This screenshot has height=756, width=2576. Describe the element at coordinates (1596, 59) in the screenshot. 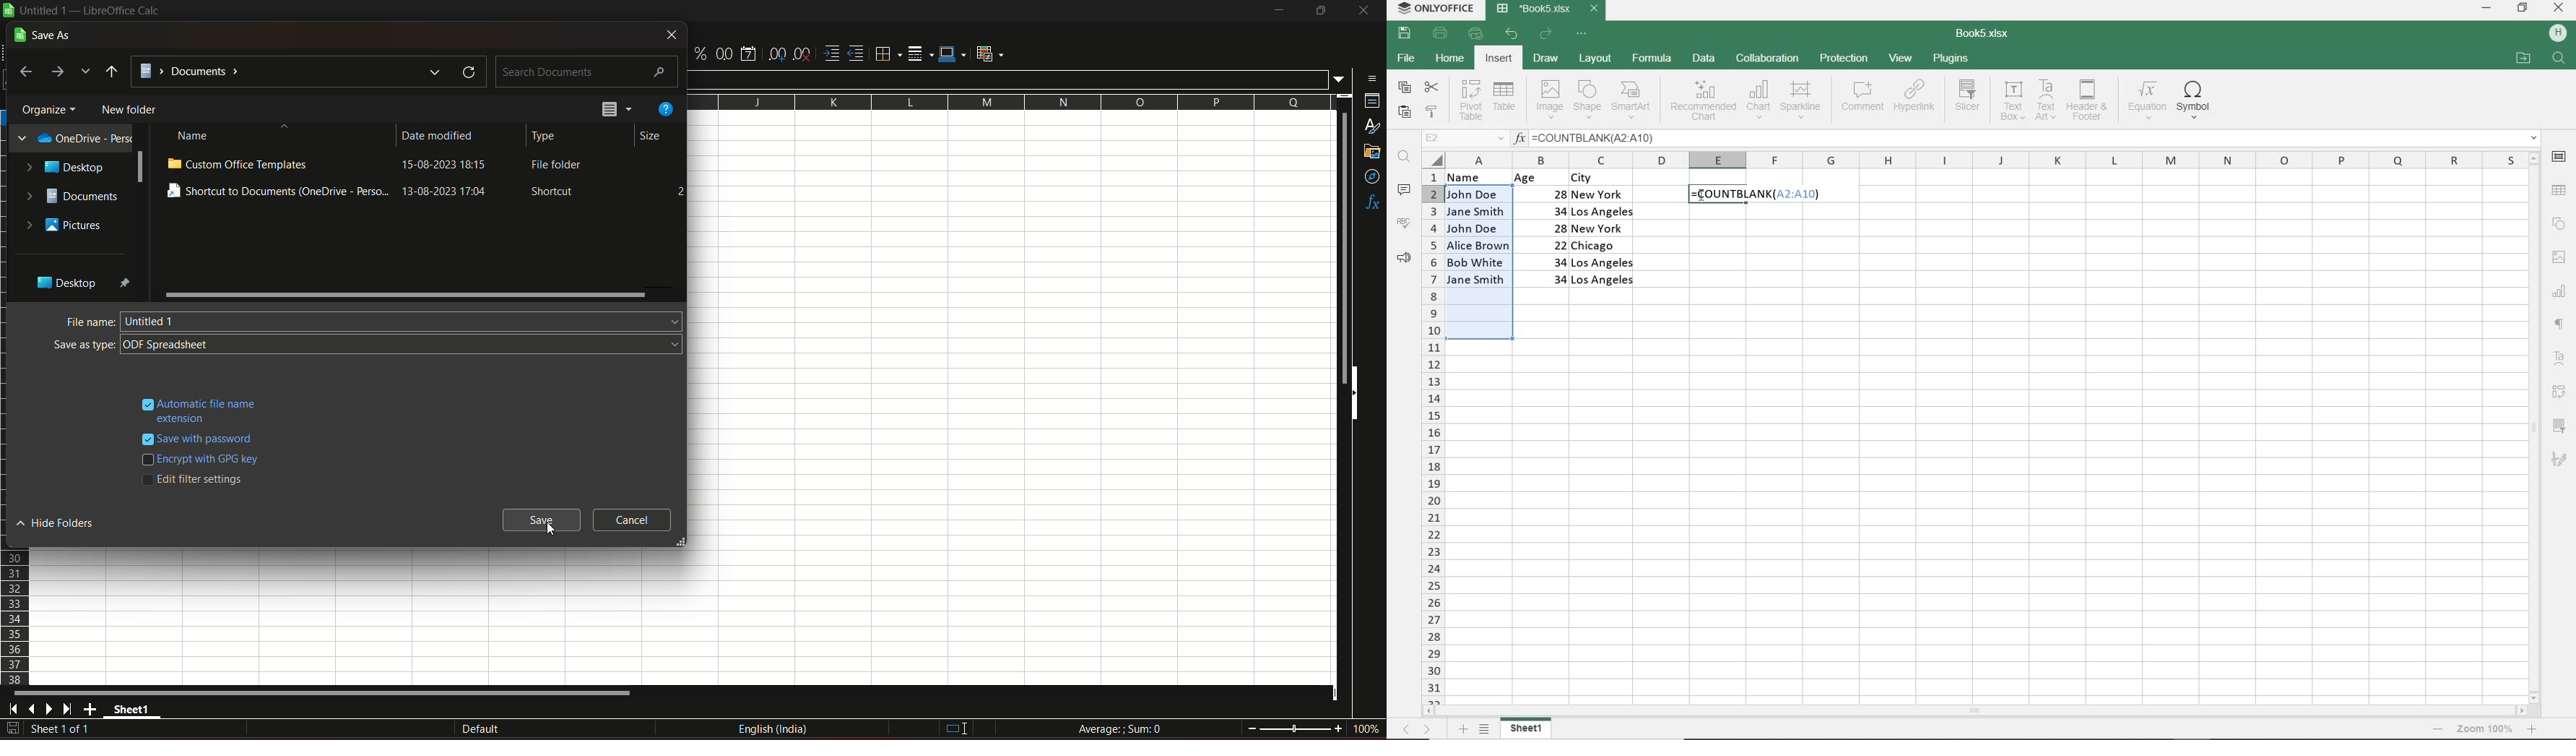

I see `LAYOUT` at that location.